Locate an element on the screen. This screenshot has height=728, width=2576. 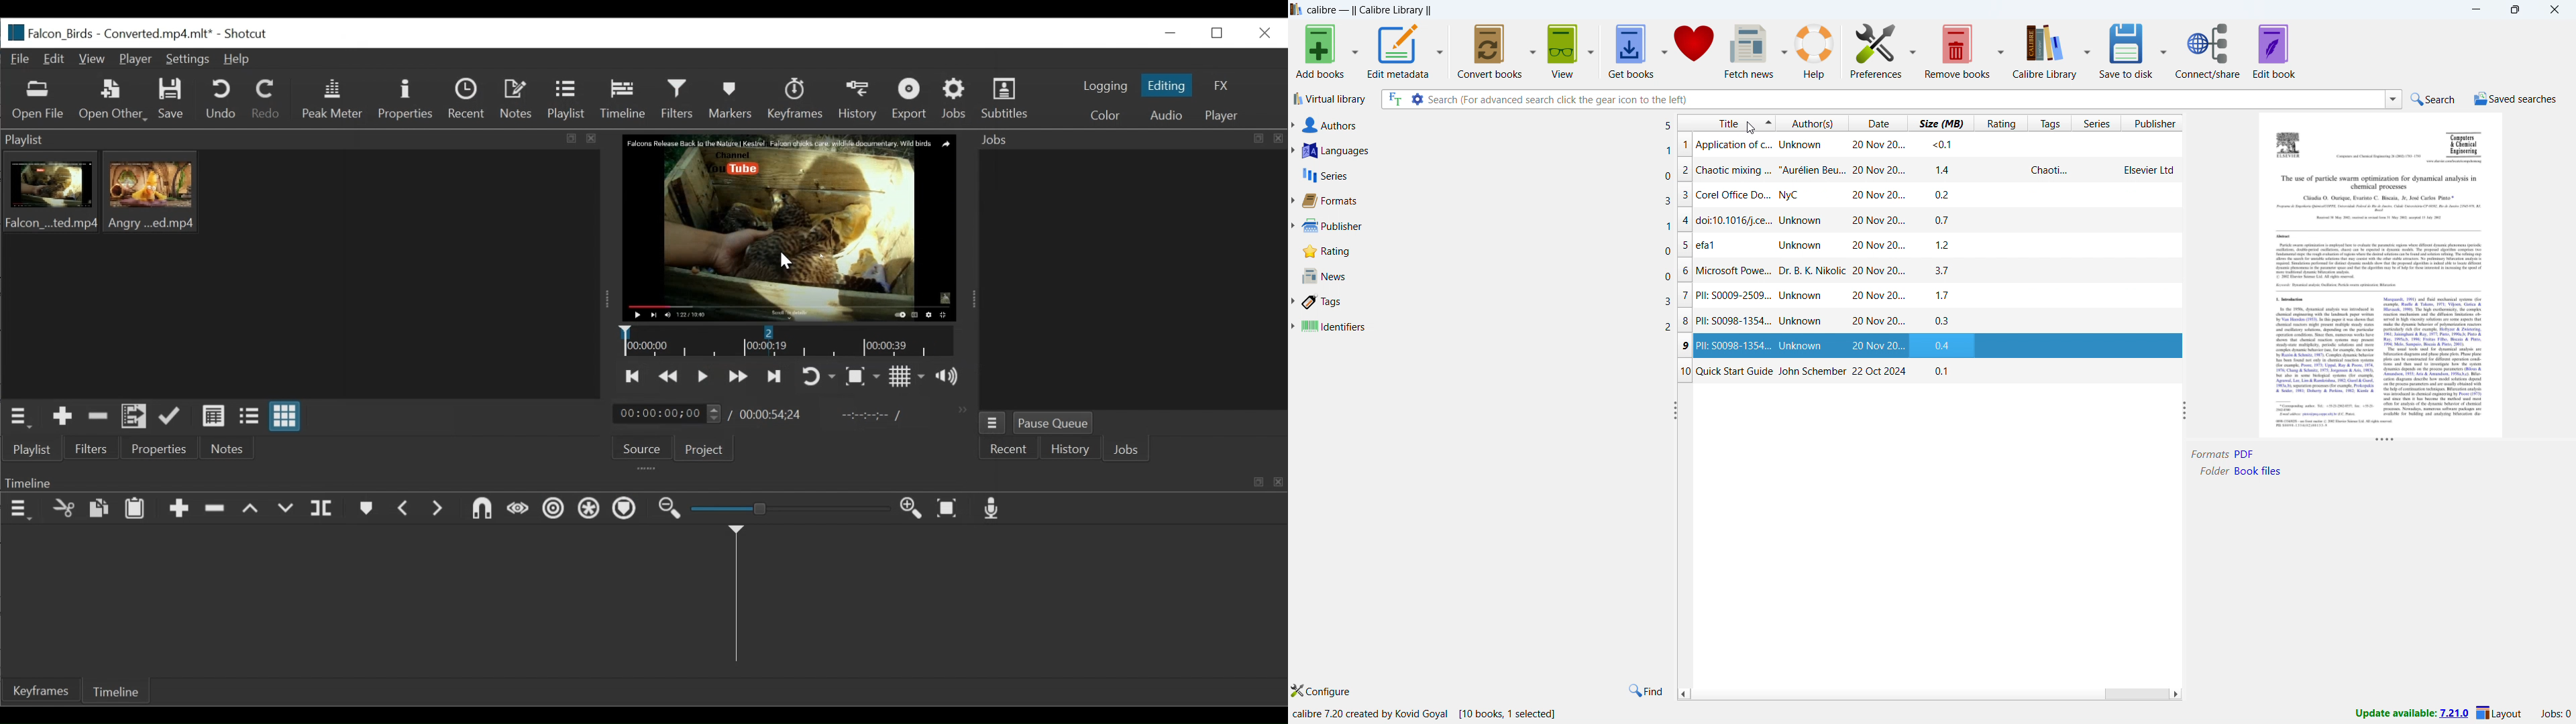
sort by authors is located at coordinates (1813, 122).